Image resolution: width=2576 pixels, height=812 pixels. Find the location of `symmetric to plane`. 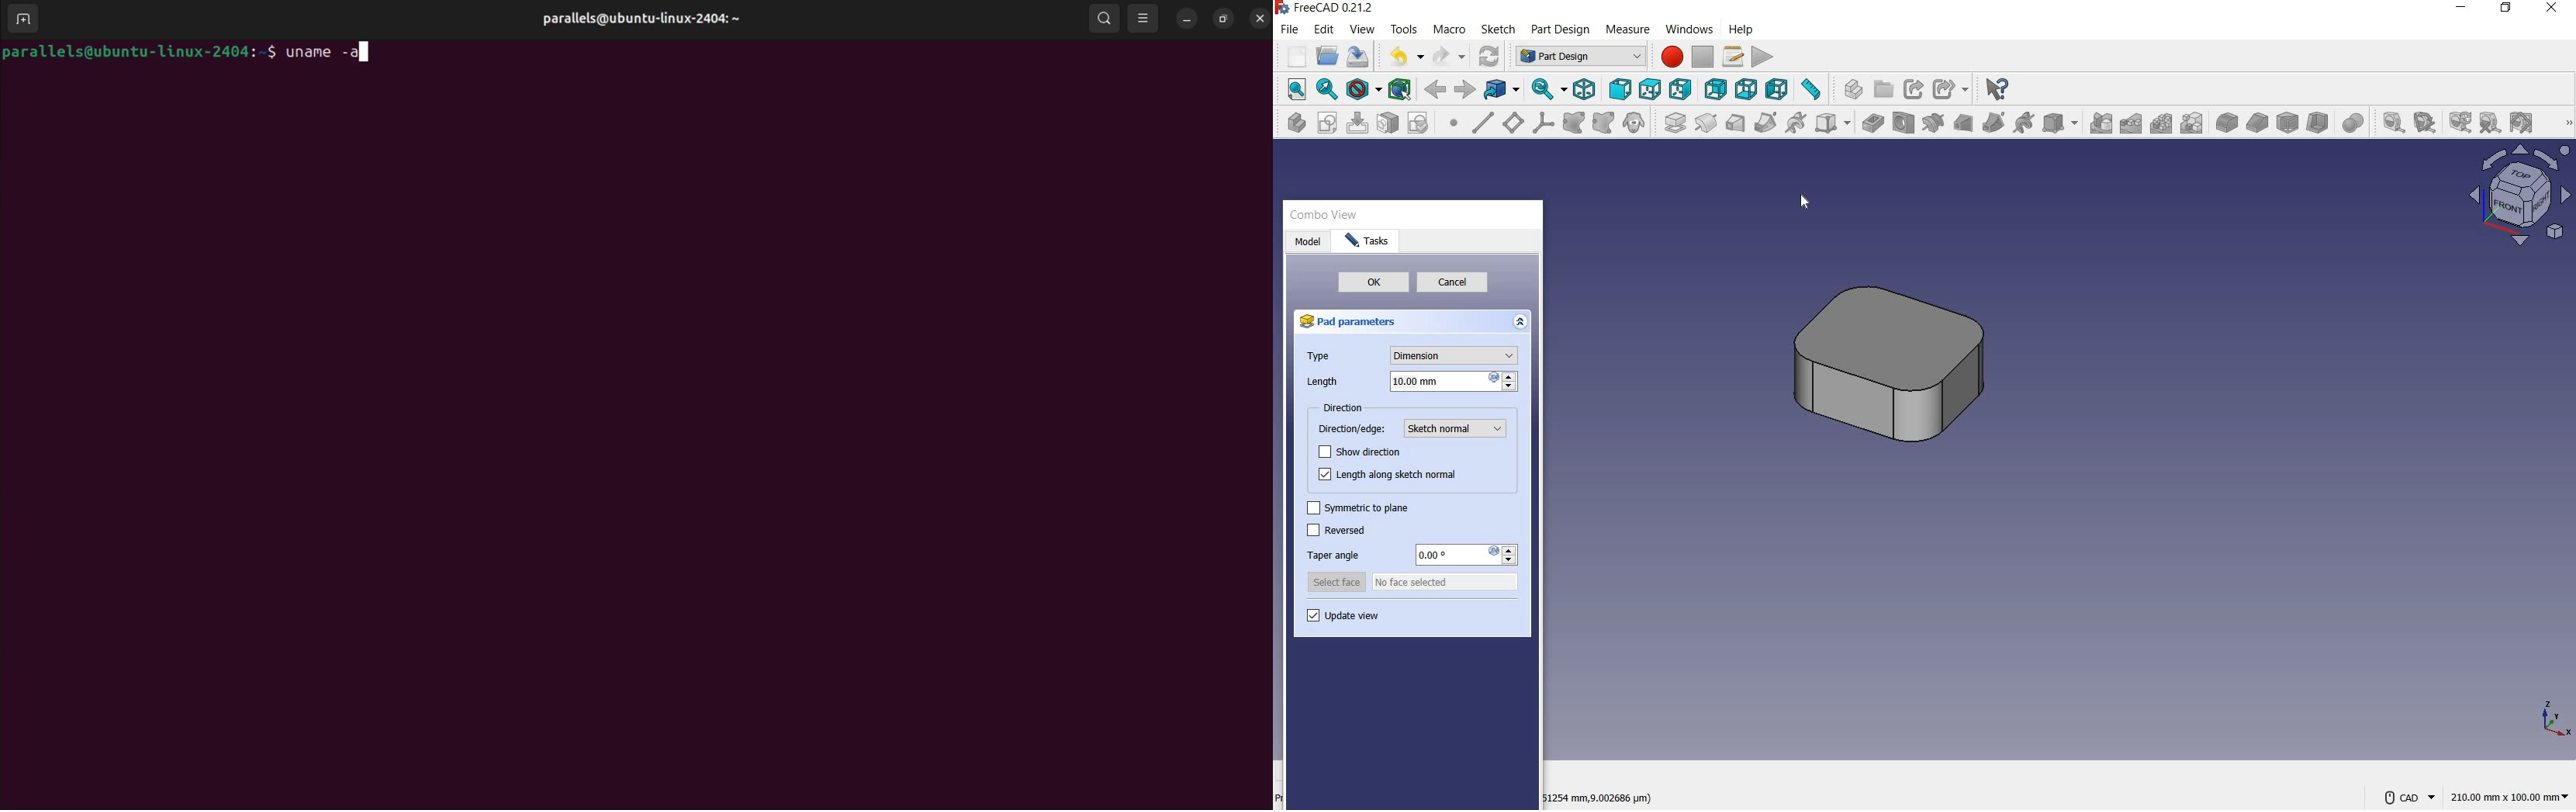

symmetric to plane is located at coordinates (1356, 506).